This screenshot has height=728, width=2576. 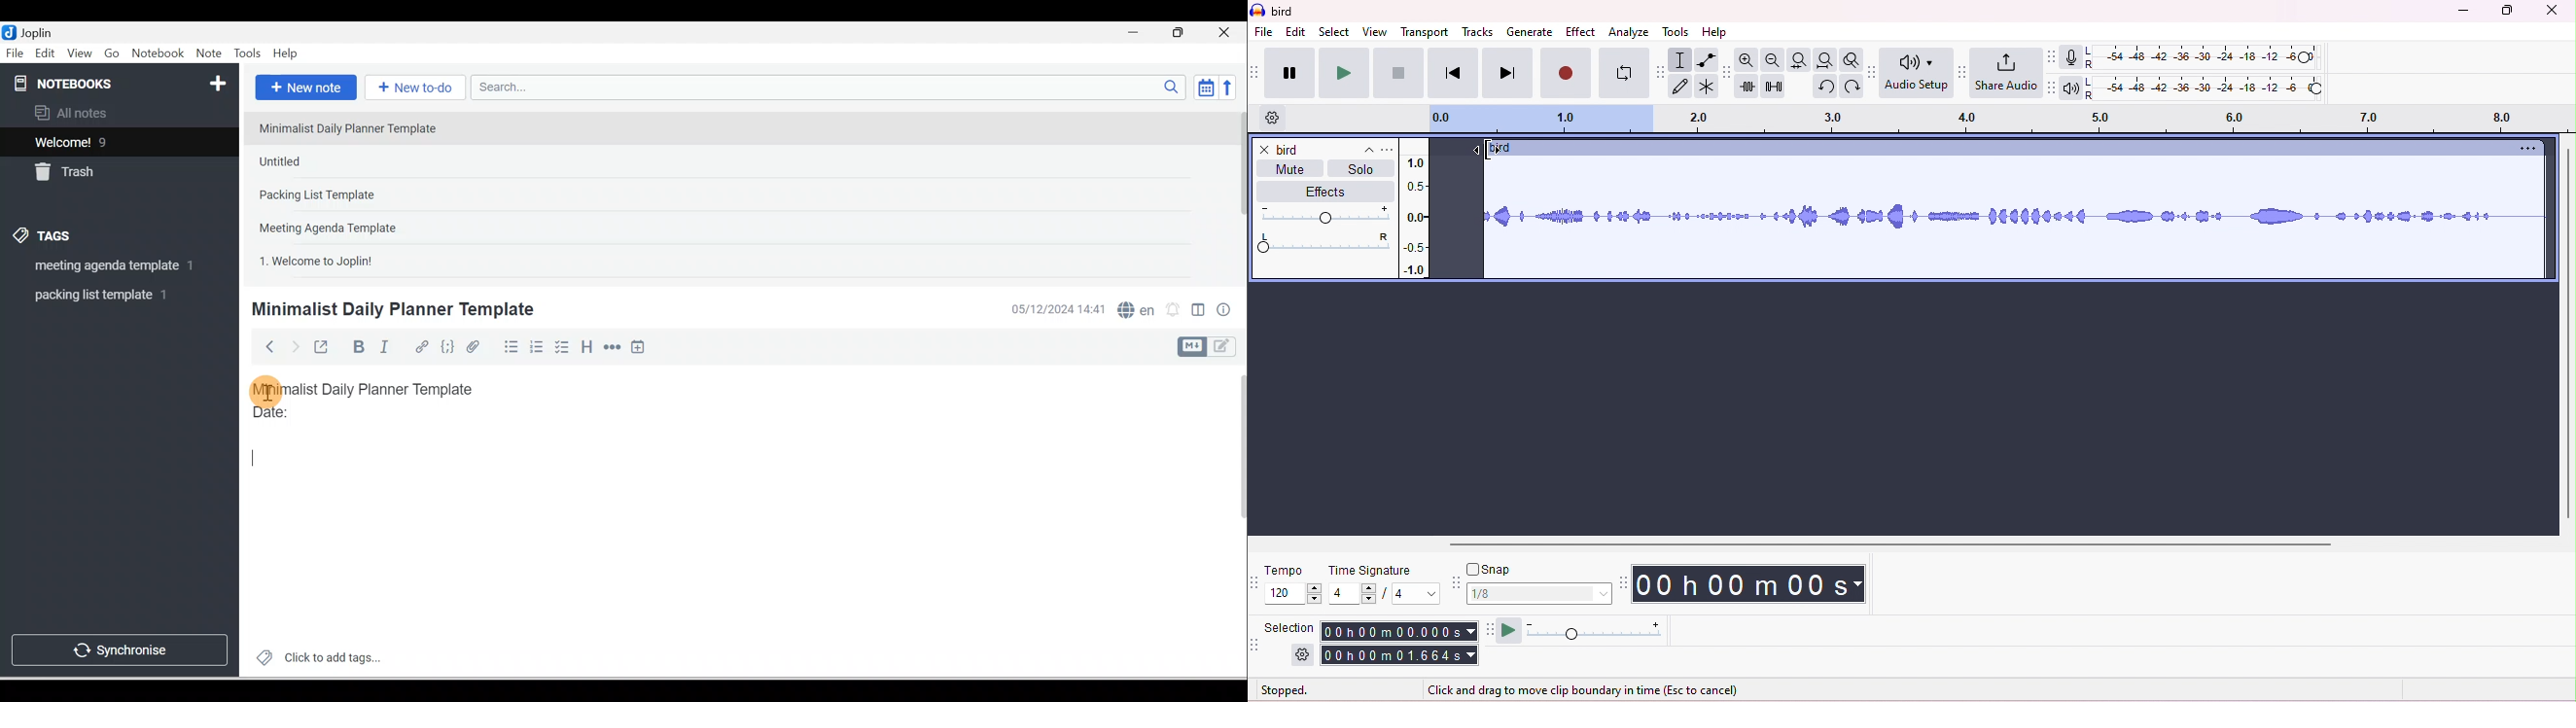 What do you see at coordinates (344, 161) in the screenshot?
I see `Note 2` at bounding box center [344, 161].